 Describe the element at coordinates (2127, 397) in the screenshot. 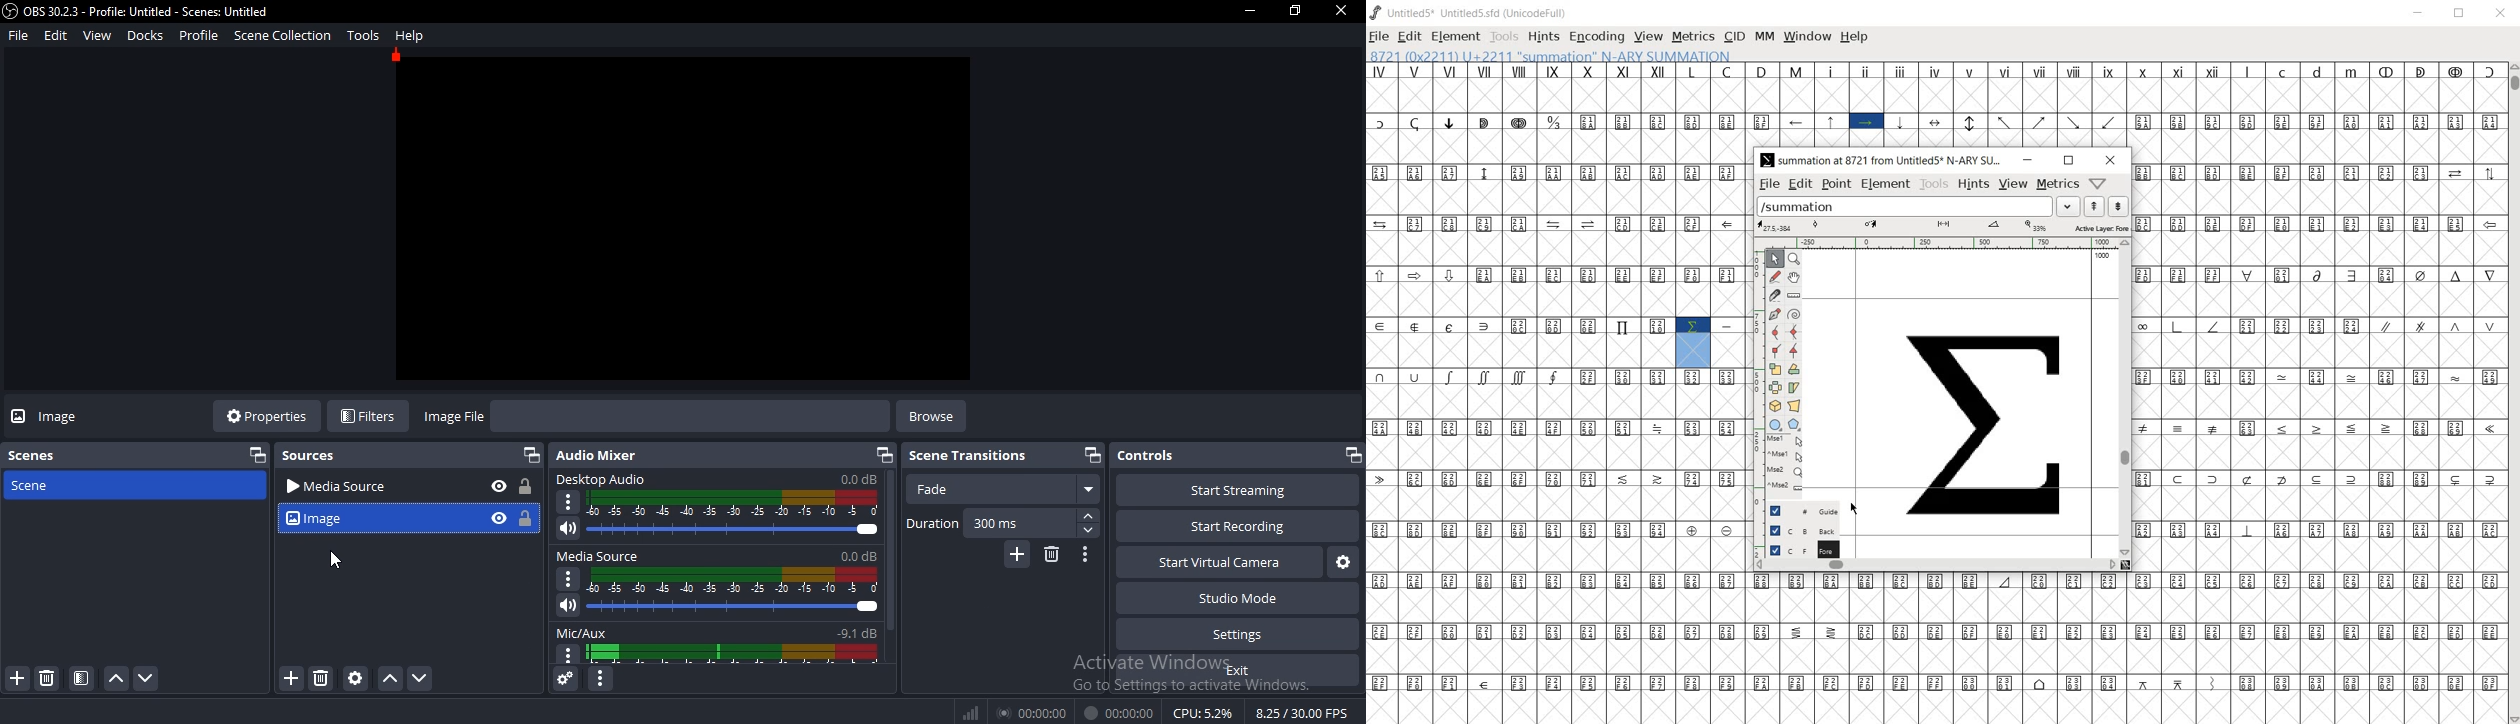

I see `scrollbar` at that location.